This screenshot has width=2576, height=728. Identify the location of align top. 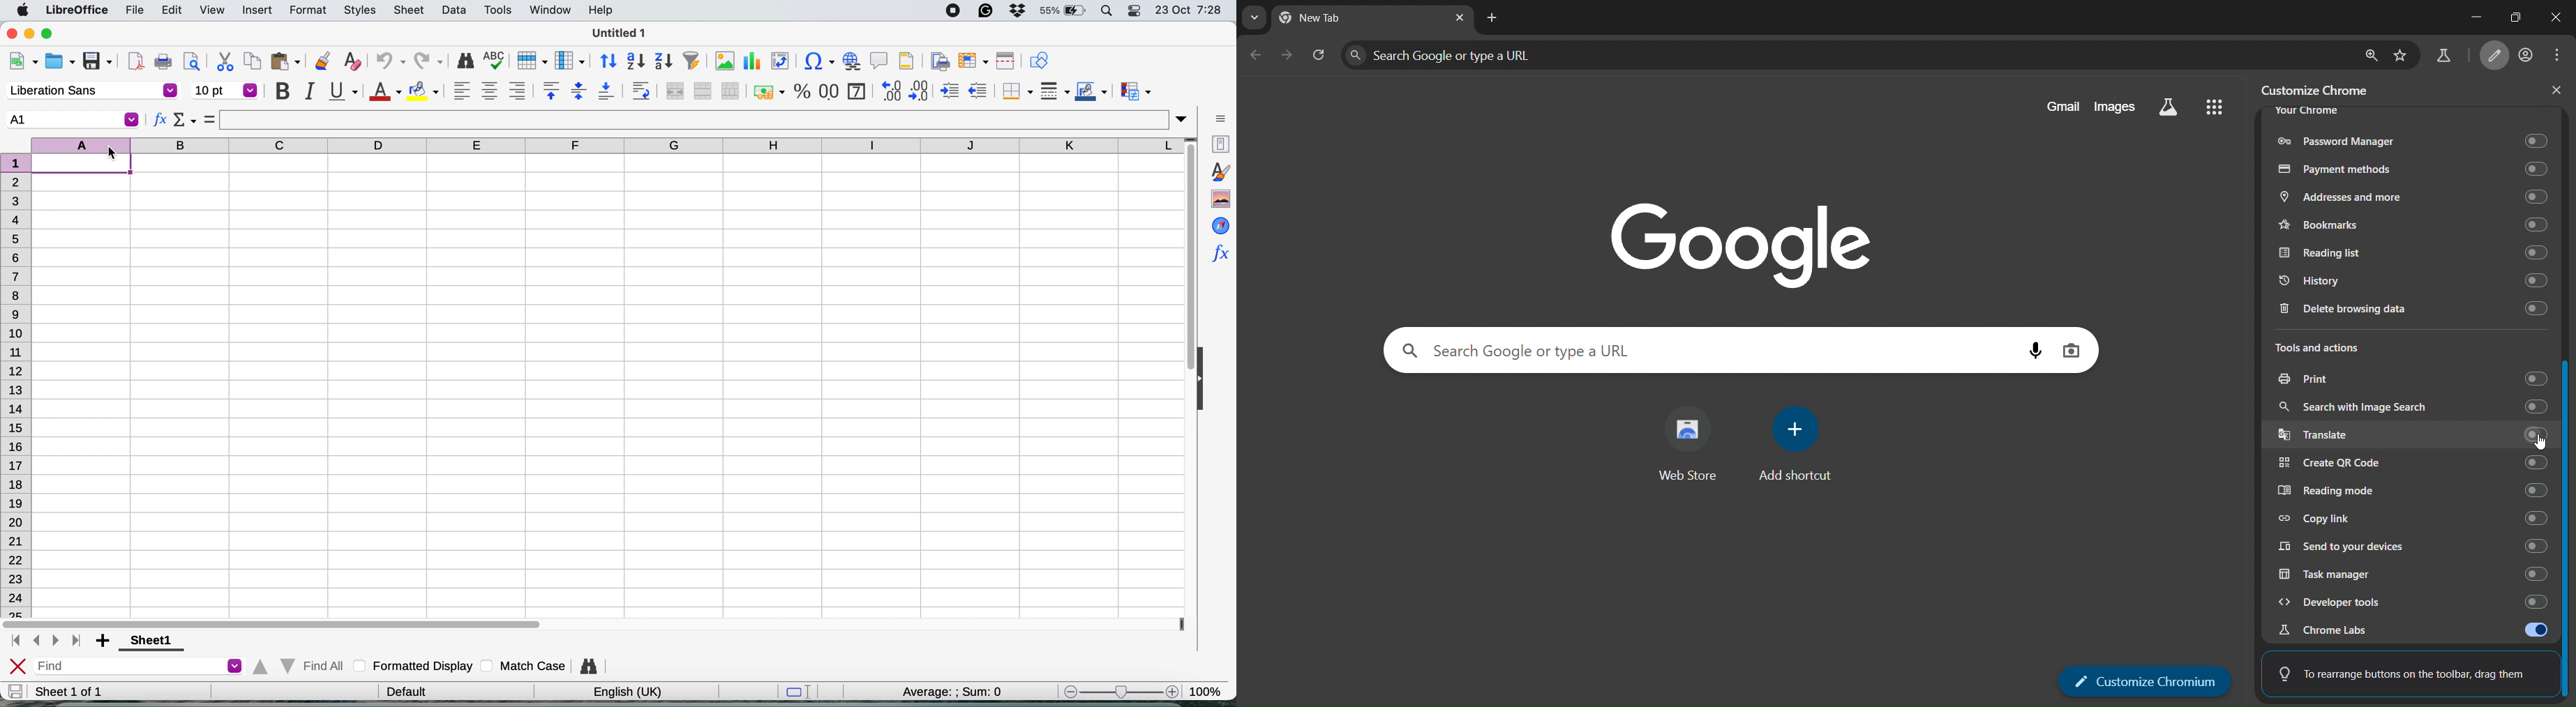
(549, 91).